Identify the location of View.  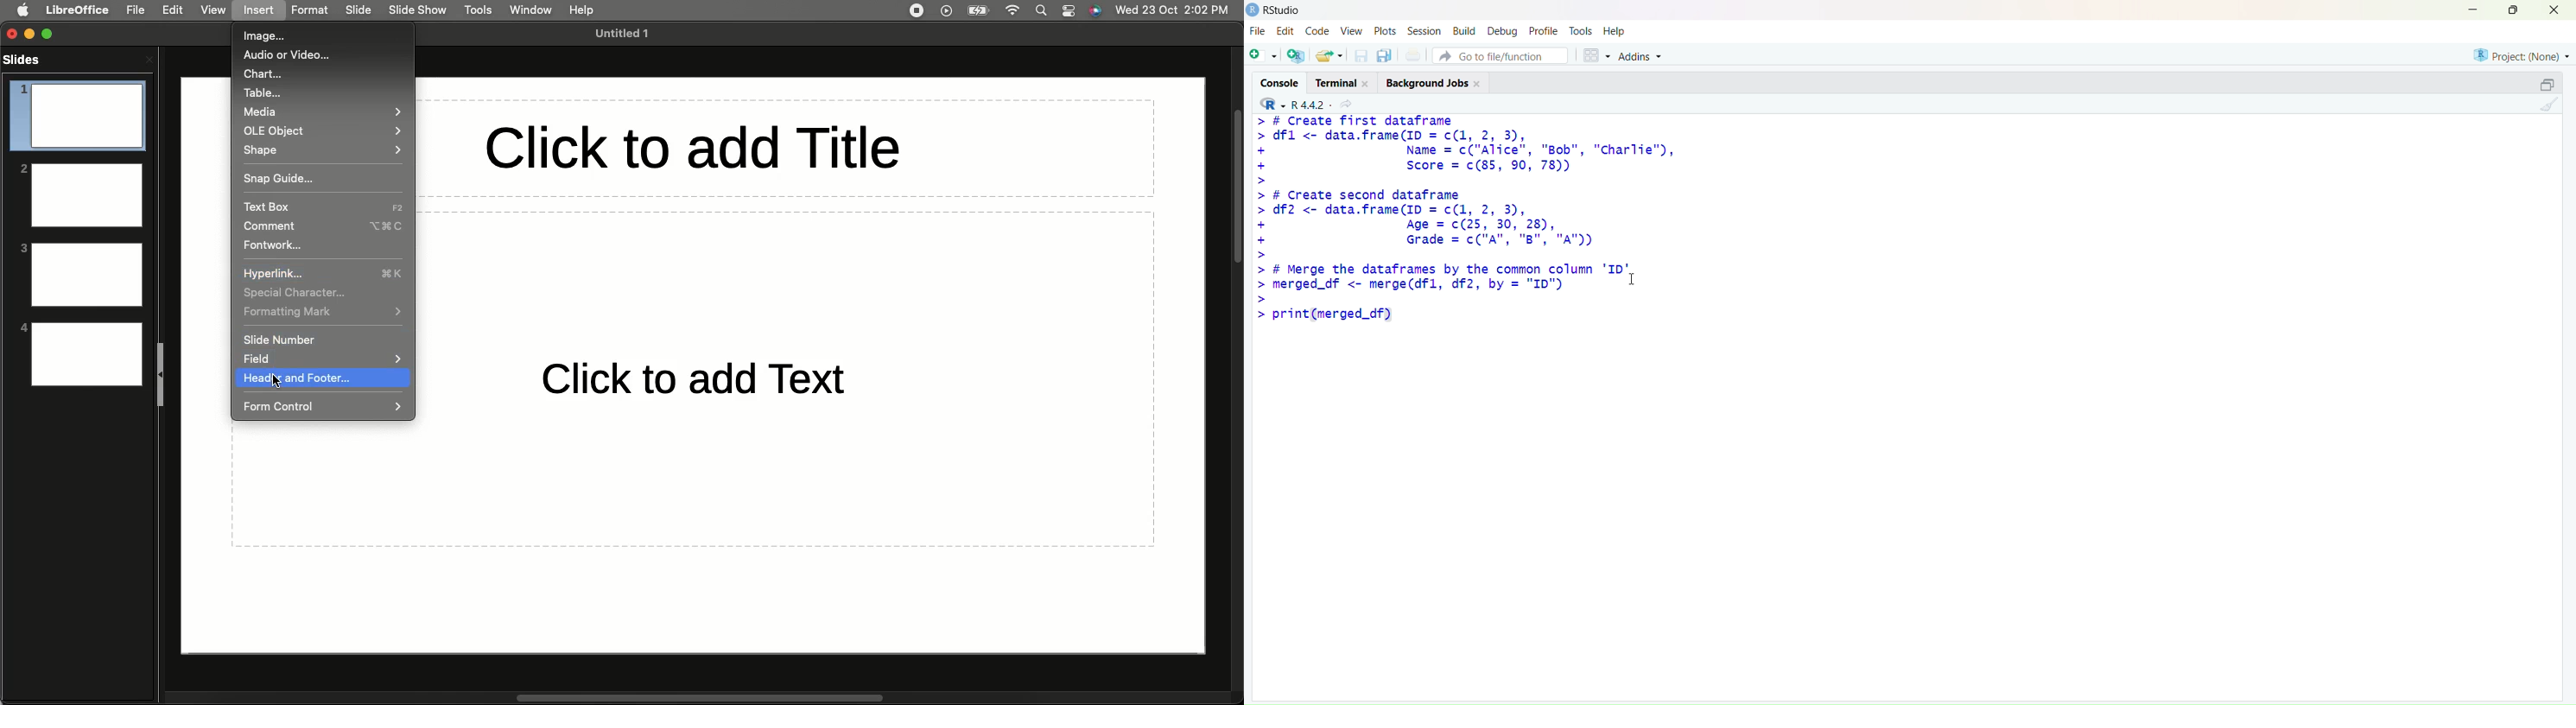
(213, 10).